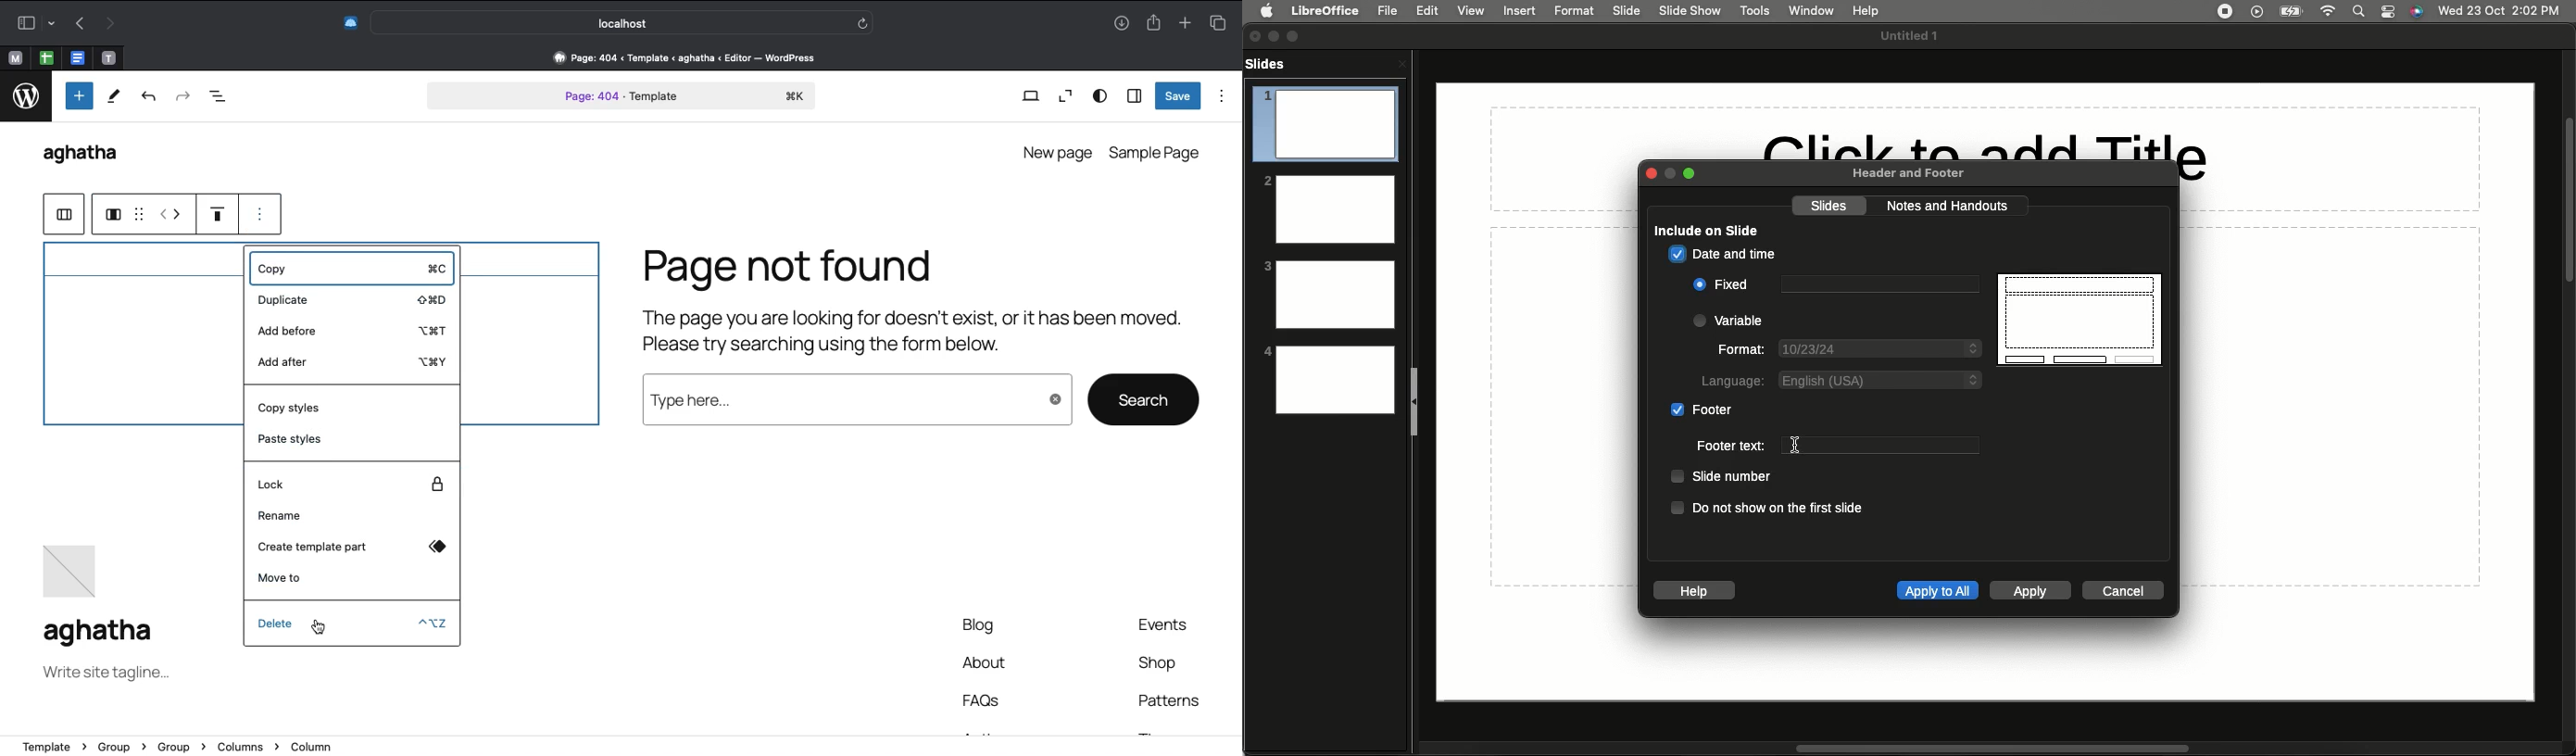 This screenshot has width=2576, height=756. What do you see at coordinates (1185, 20) in the screenshot?
I see `Add new tab` at bounding box center [1185, 20].